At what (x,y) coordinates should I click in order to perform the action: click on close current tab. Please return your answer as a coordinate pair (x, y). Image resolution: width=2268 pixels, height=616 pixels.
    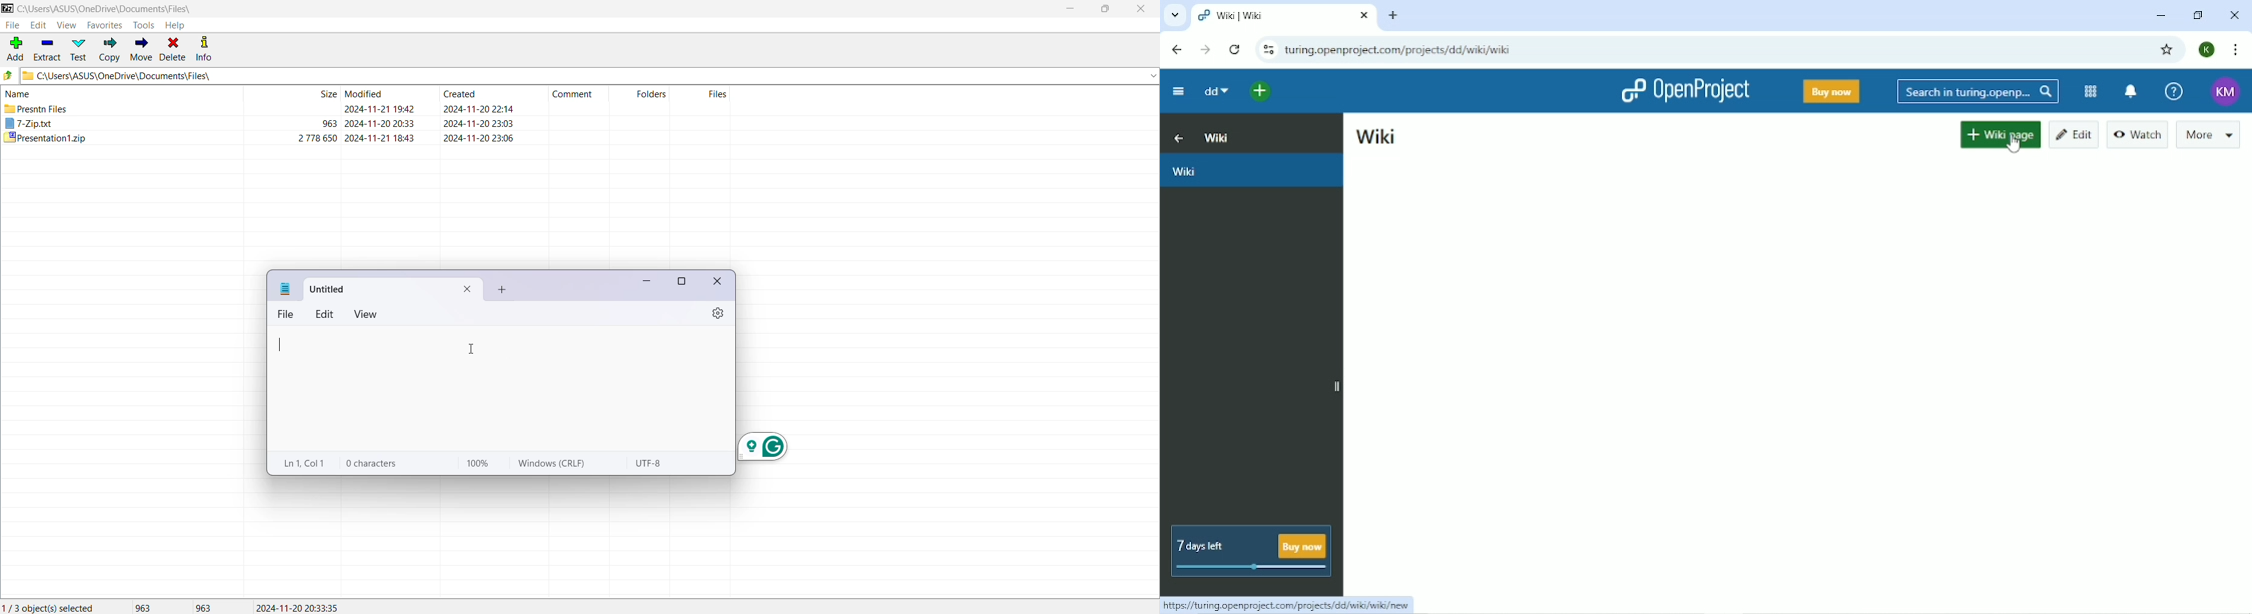
    Looking at the image, I should click on (467, 289).